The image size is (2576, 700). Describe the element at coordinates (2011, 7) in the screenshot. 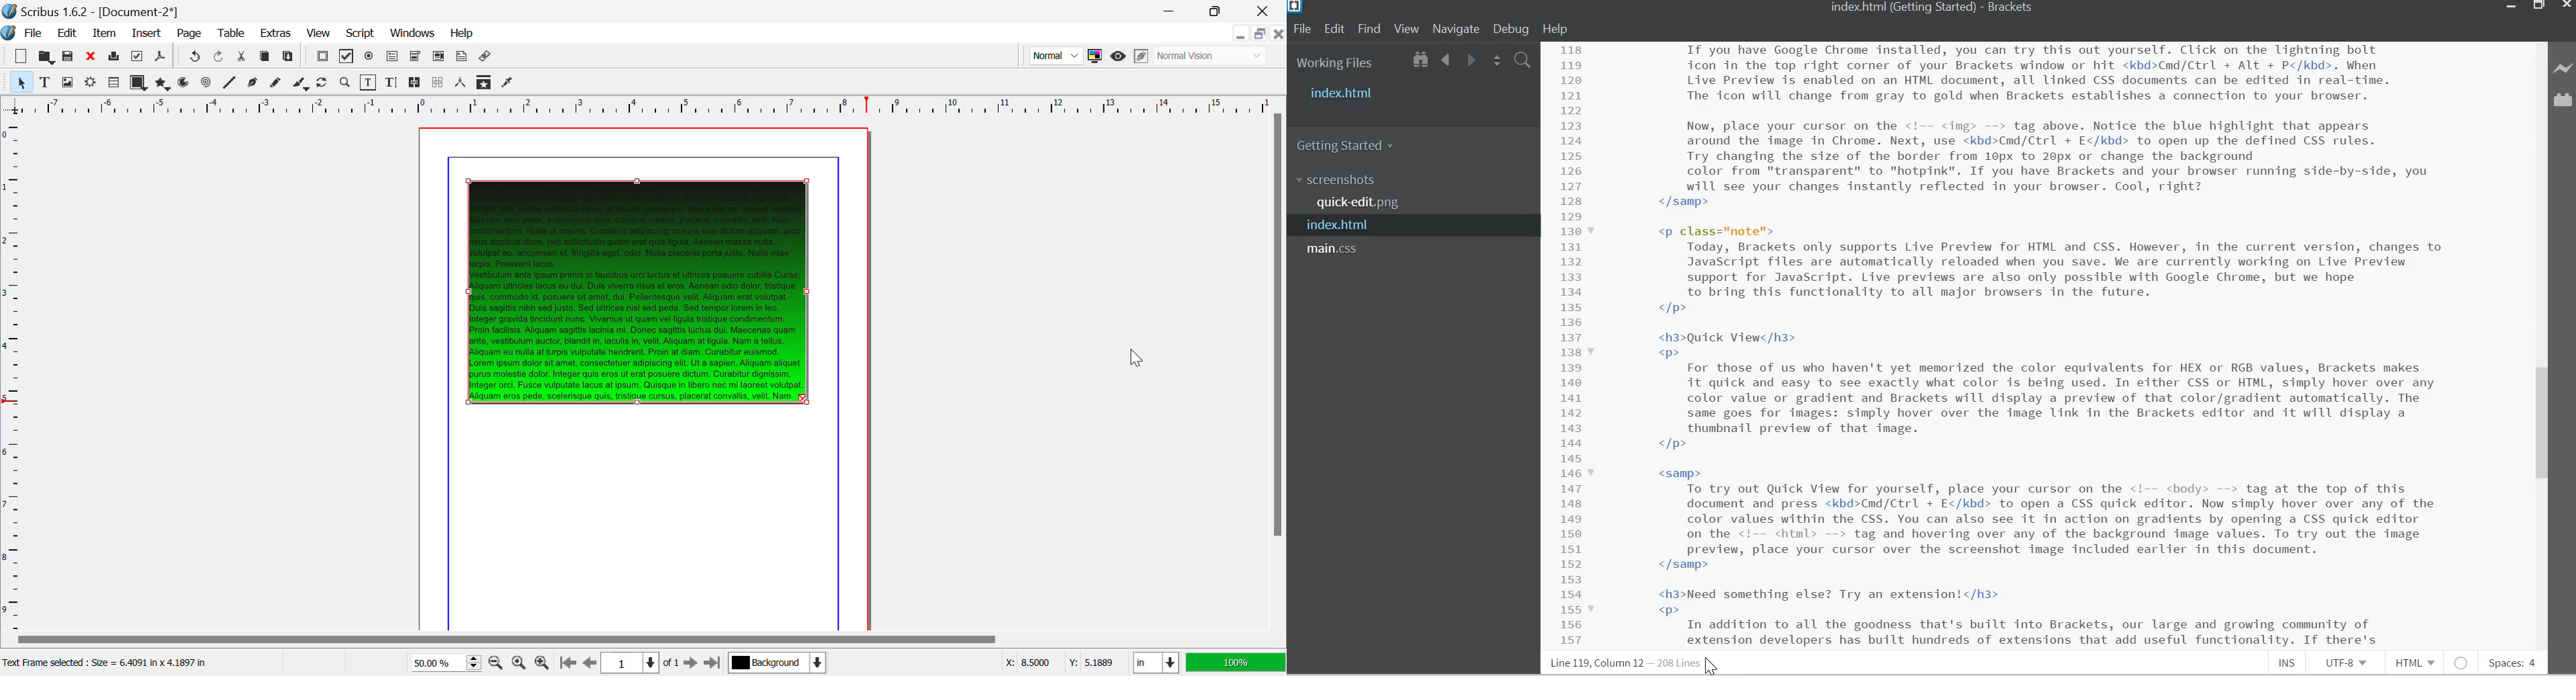

I see `Brackets` at that location.